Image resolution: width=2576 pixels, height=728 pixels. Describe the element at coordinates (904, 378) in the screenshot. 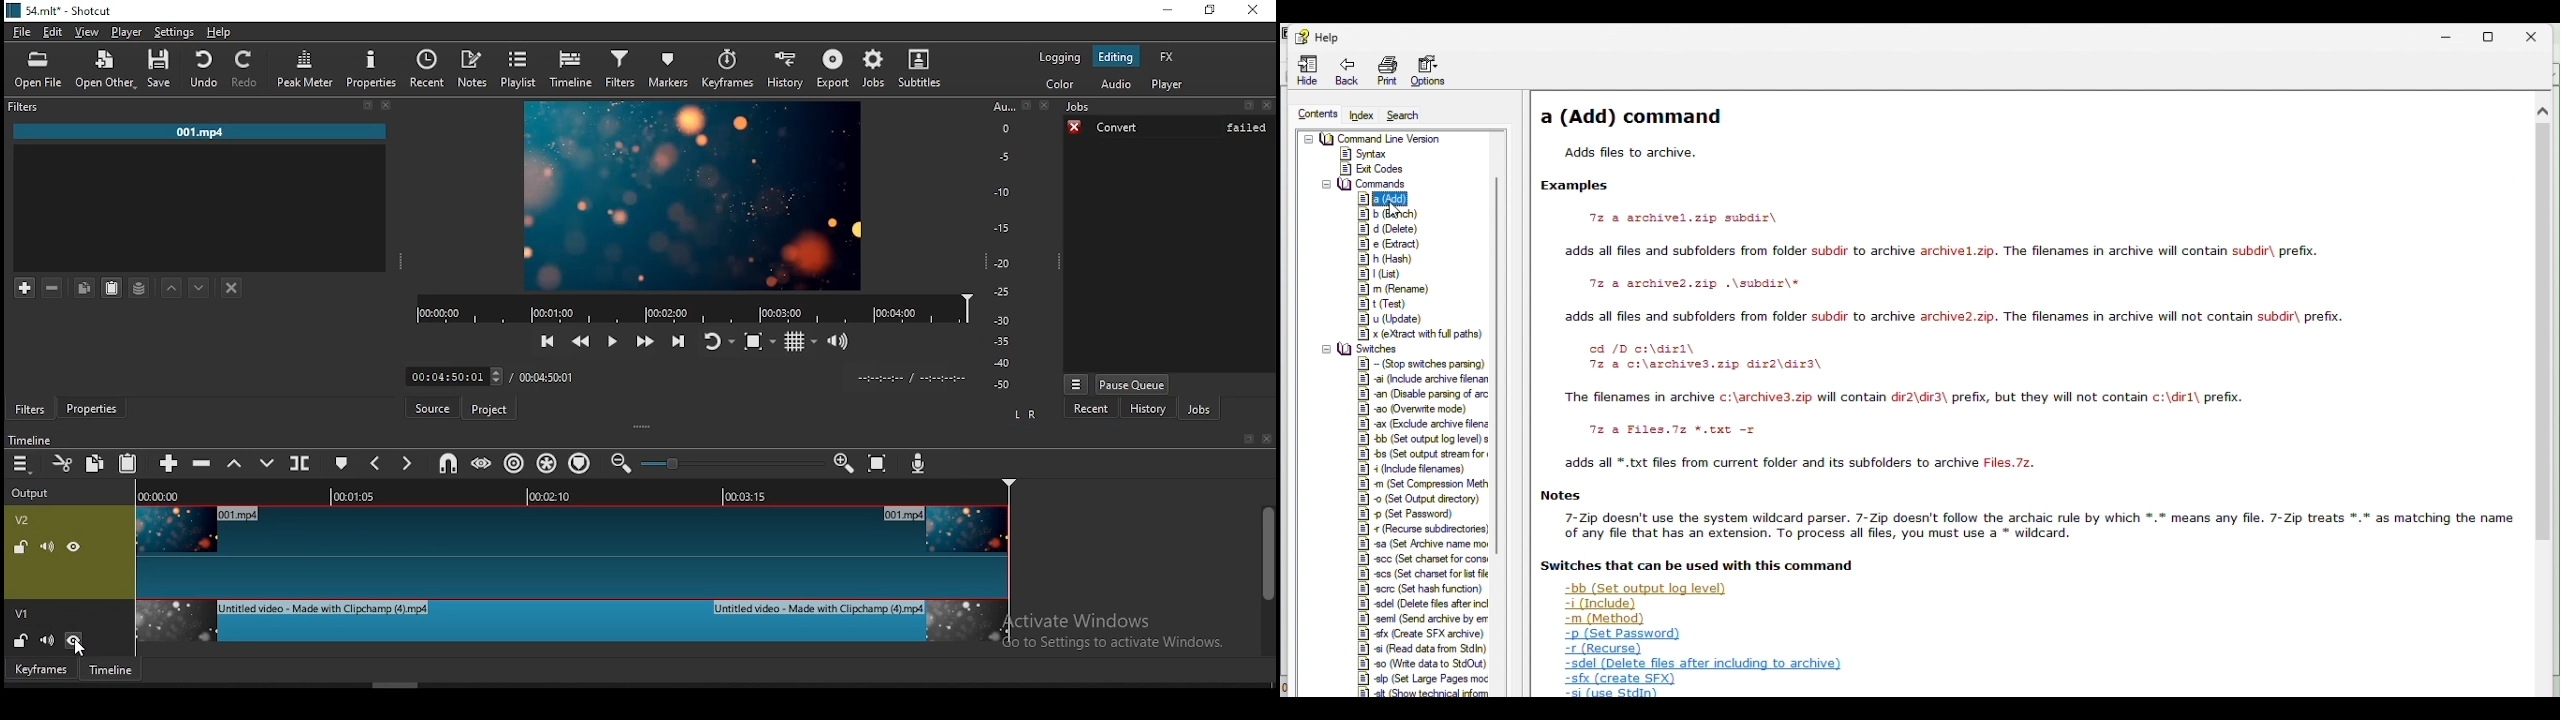

I see `TIMER` at that location.